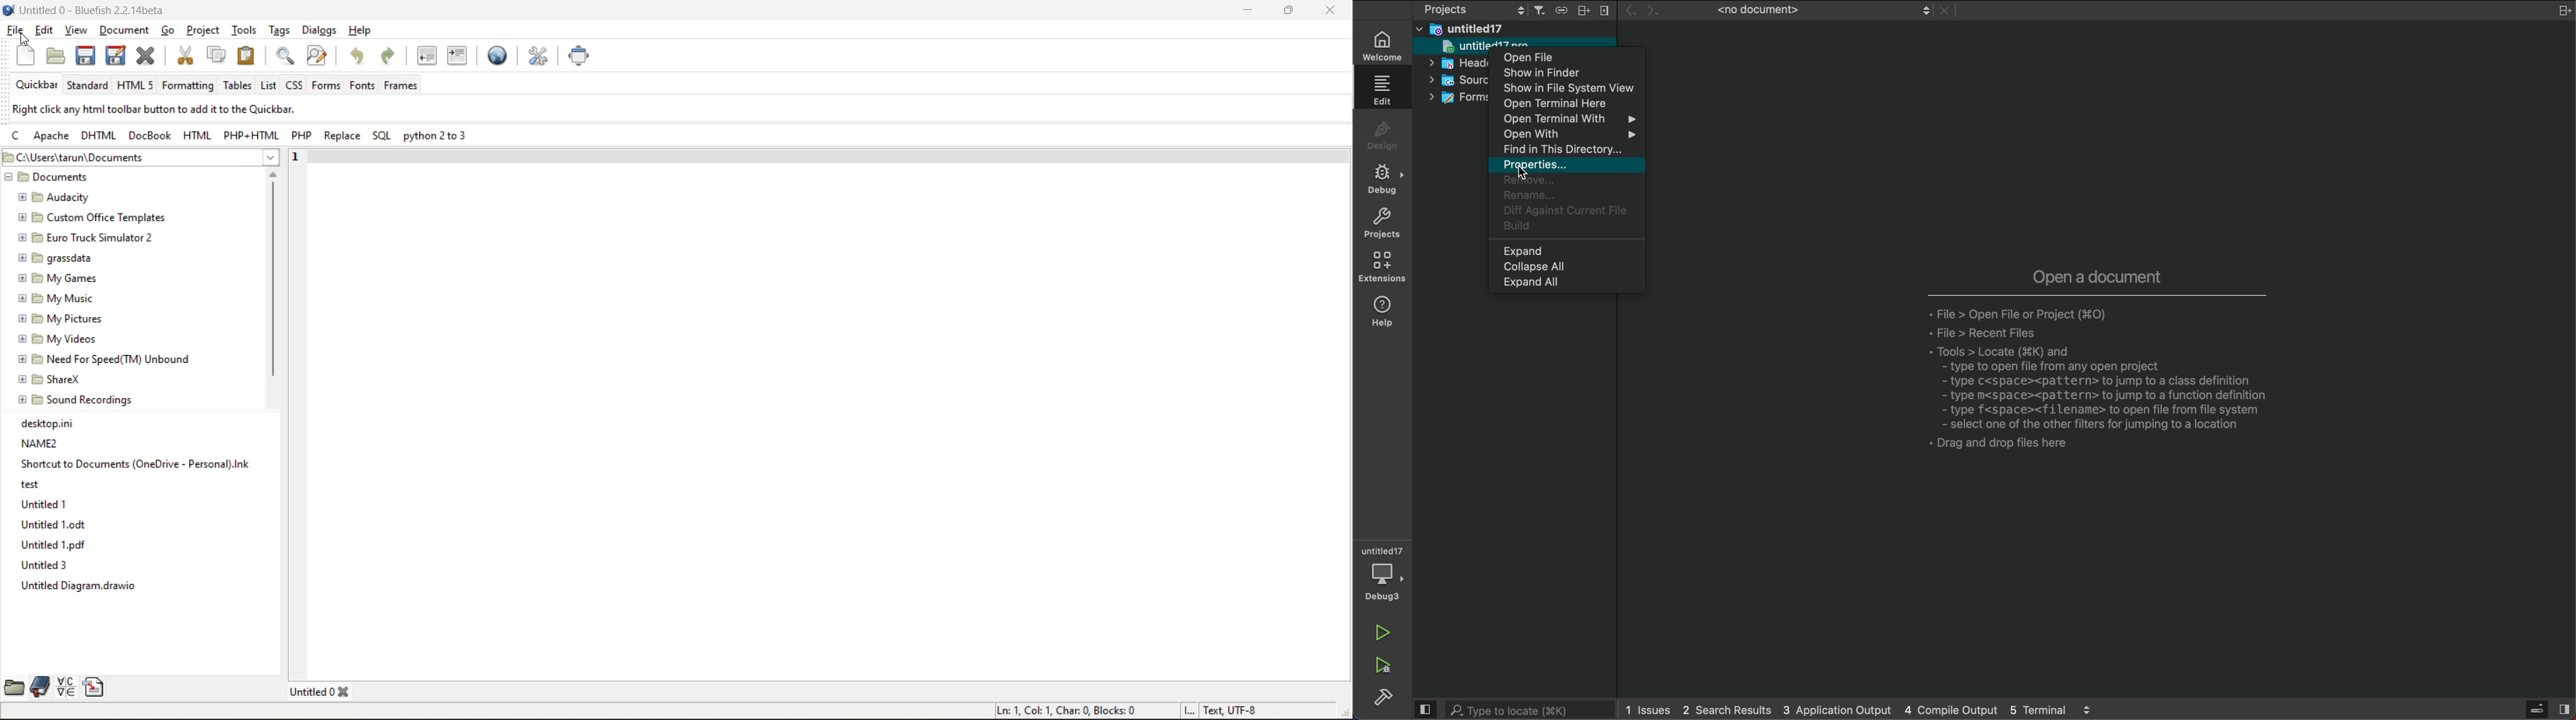 The image size is (2576, 728). Describe the element at coordinates (267, 85) in the screenshot. I see `list` at that location.